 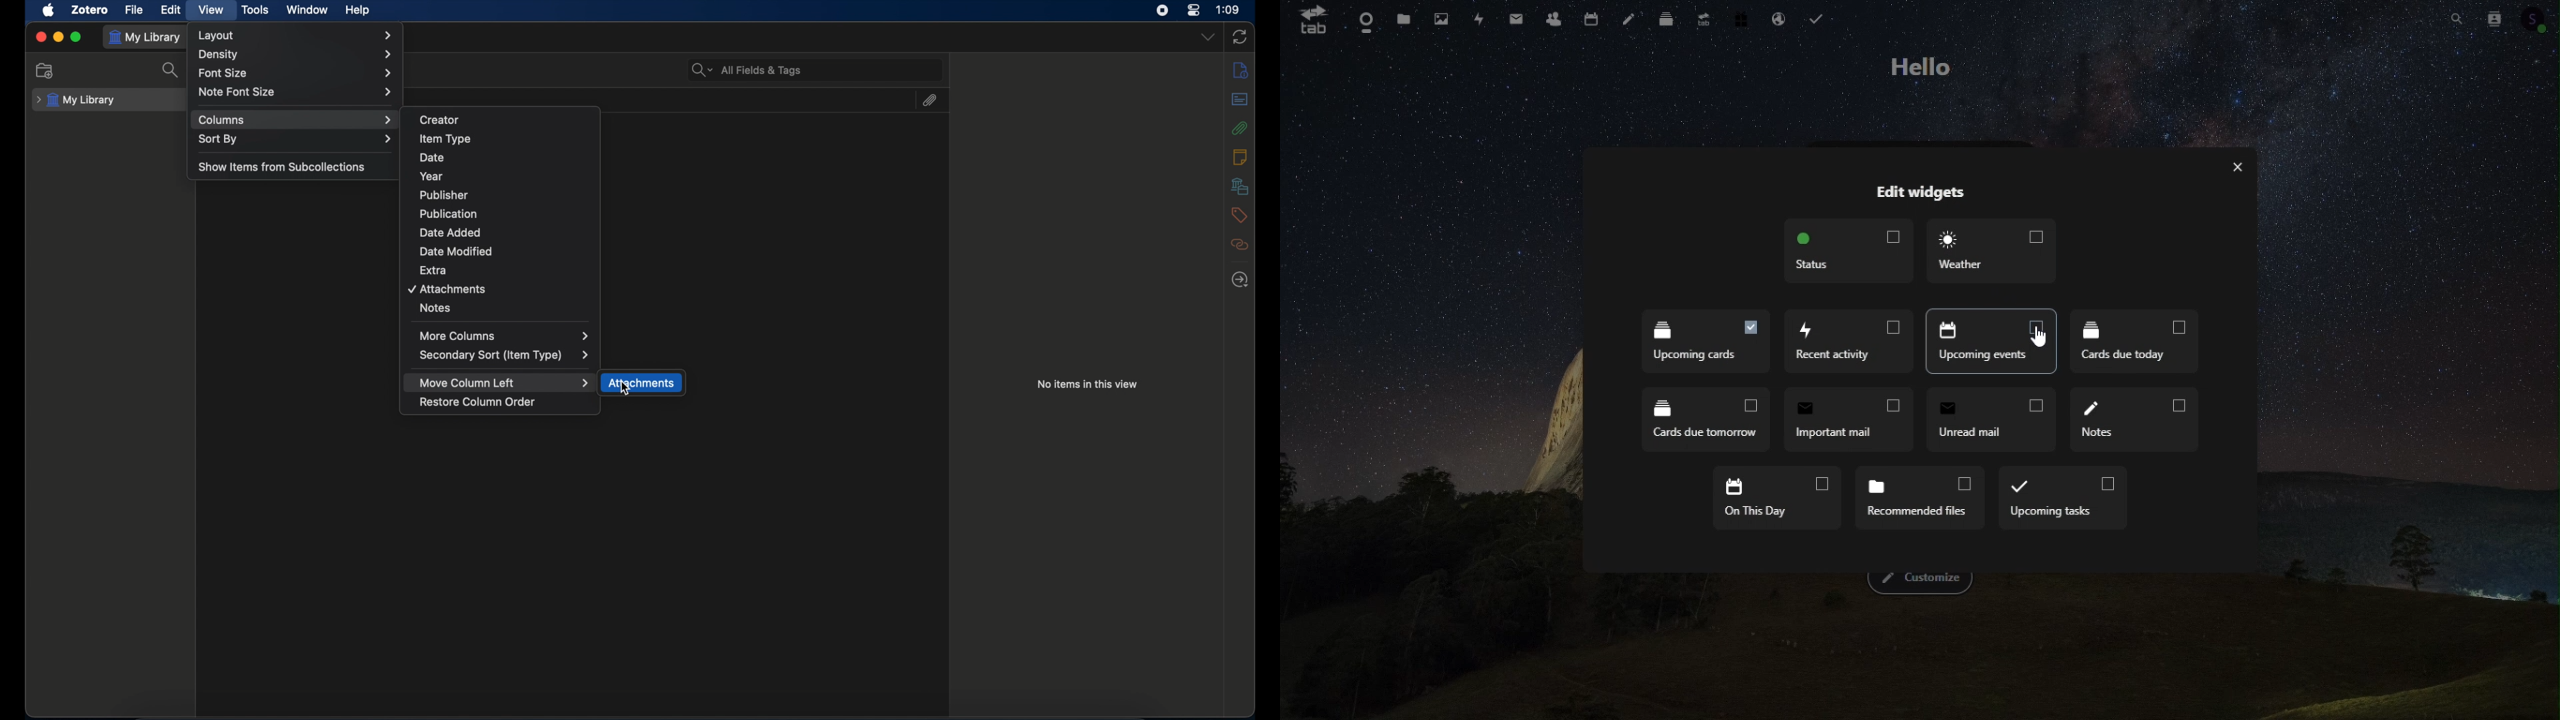 I want to click on Photos, so click(x=1443, y=18).